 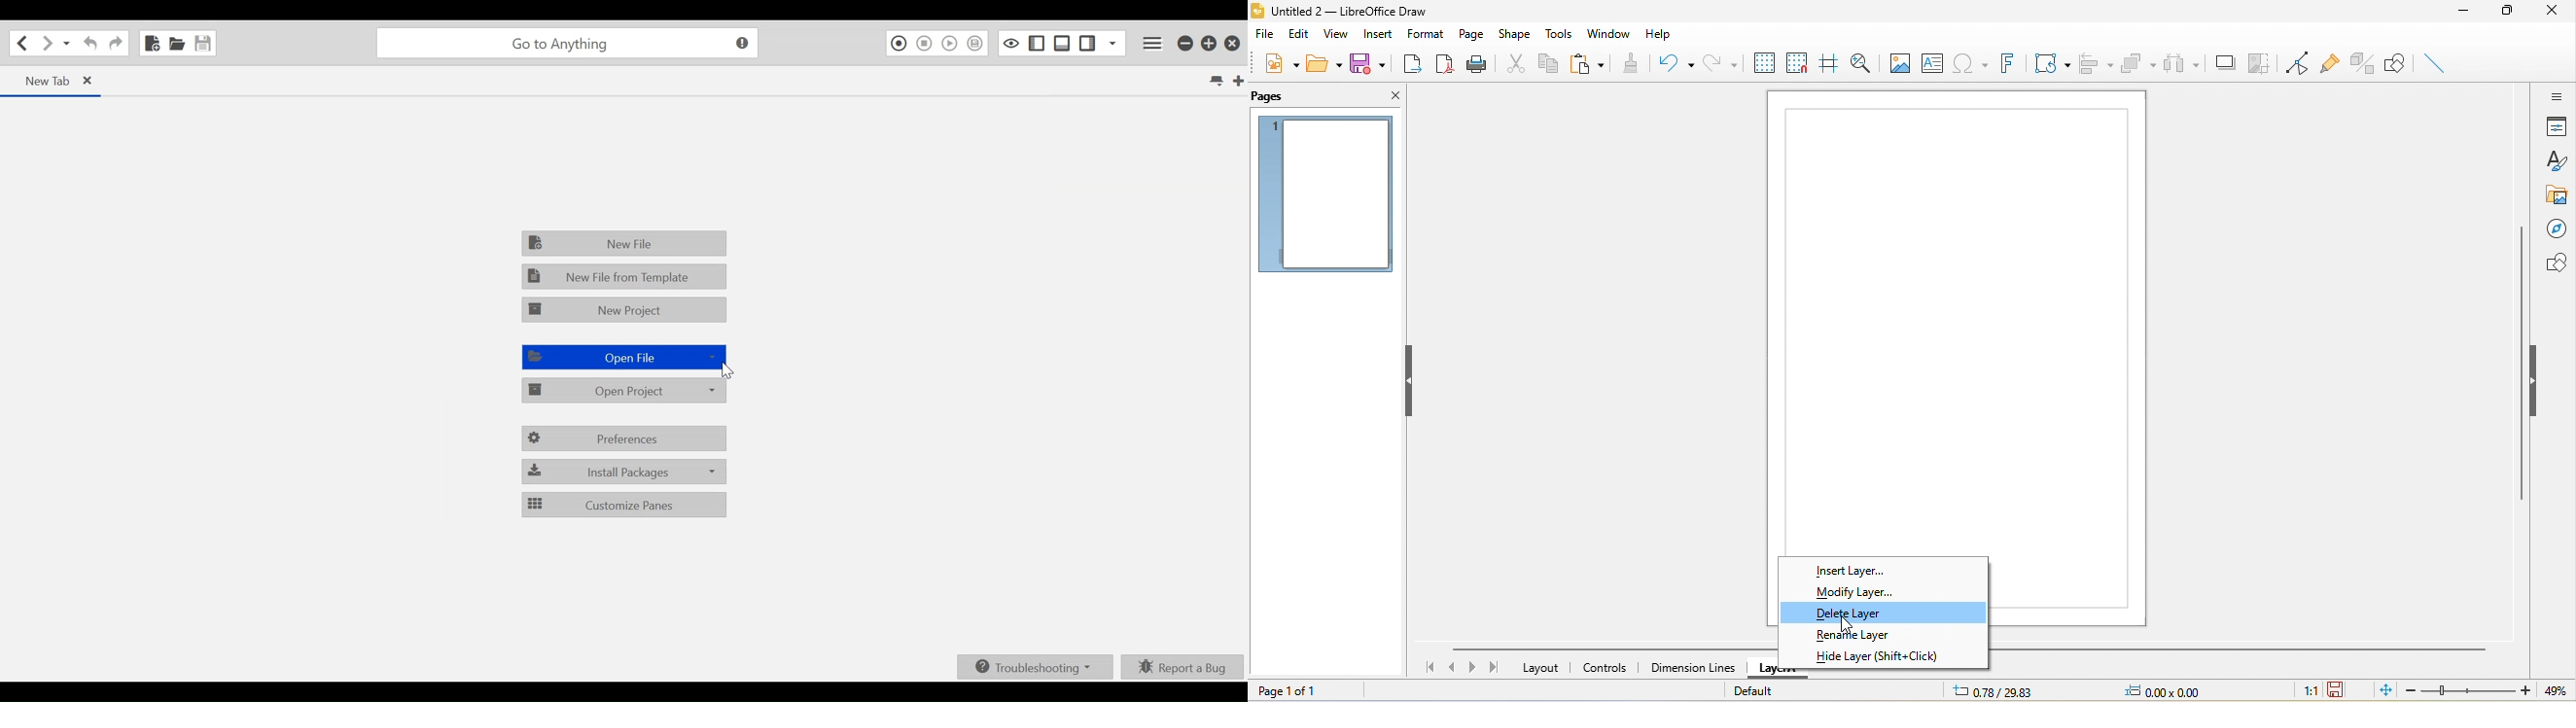 What do you see at coordinates (2379, 690) in the screenshot?
I see `fit to the current page` at bounding box center [2379, 690].